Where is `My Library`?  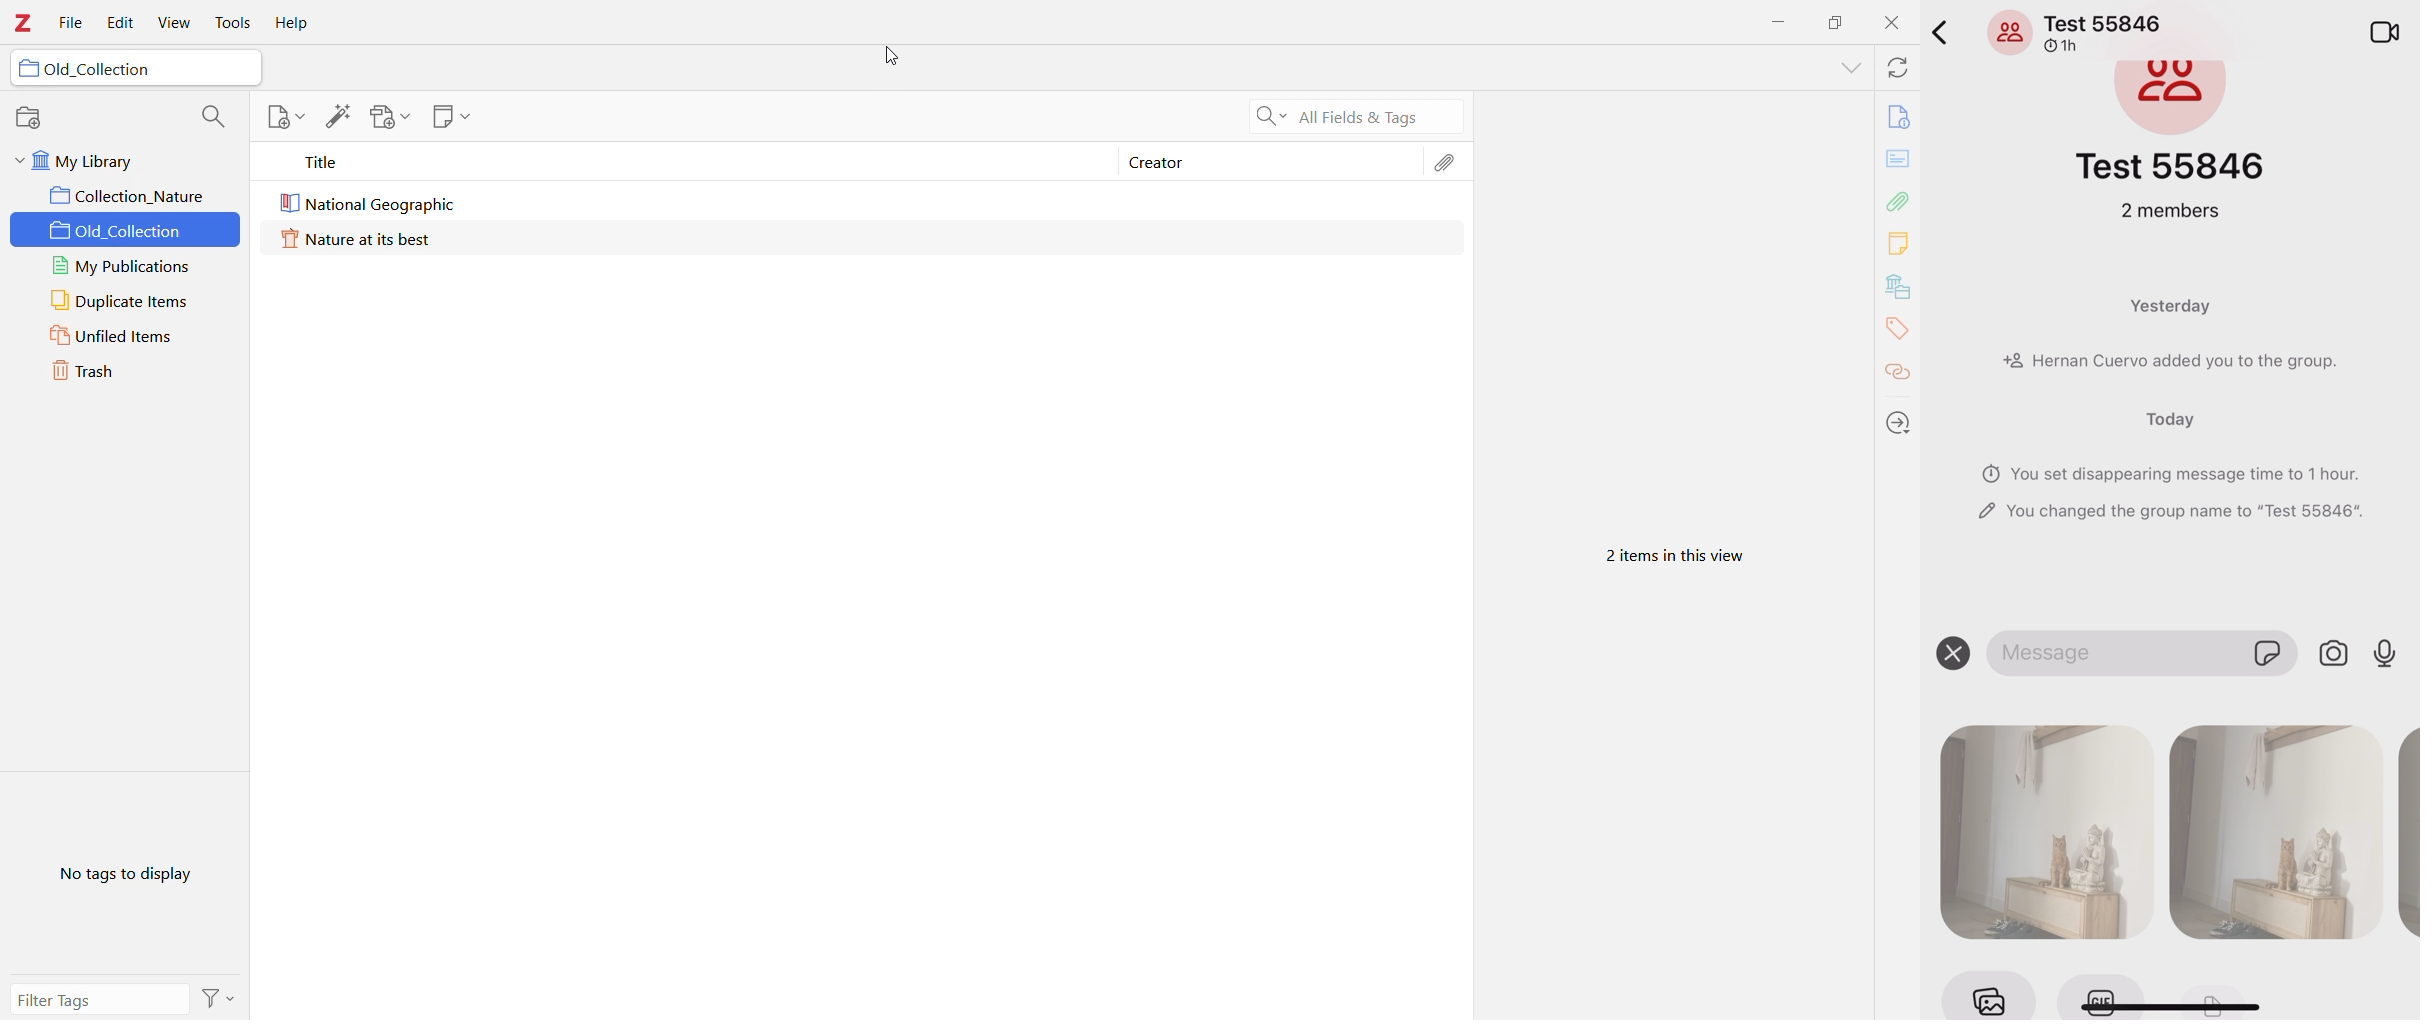 My Library is located at coordinates (125, 158).